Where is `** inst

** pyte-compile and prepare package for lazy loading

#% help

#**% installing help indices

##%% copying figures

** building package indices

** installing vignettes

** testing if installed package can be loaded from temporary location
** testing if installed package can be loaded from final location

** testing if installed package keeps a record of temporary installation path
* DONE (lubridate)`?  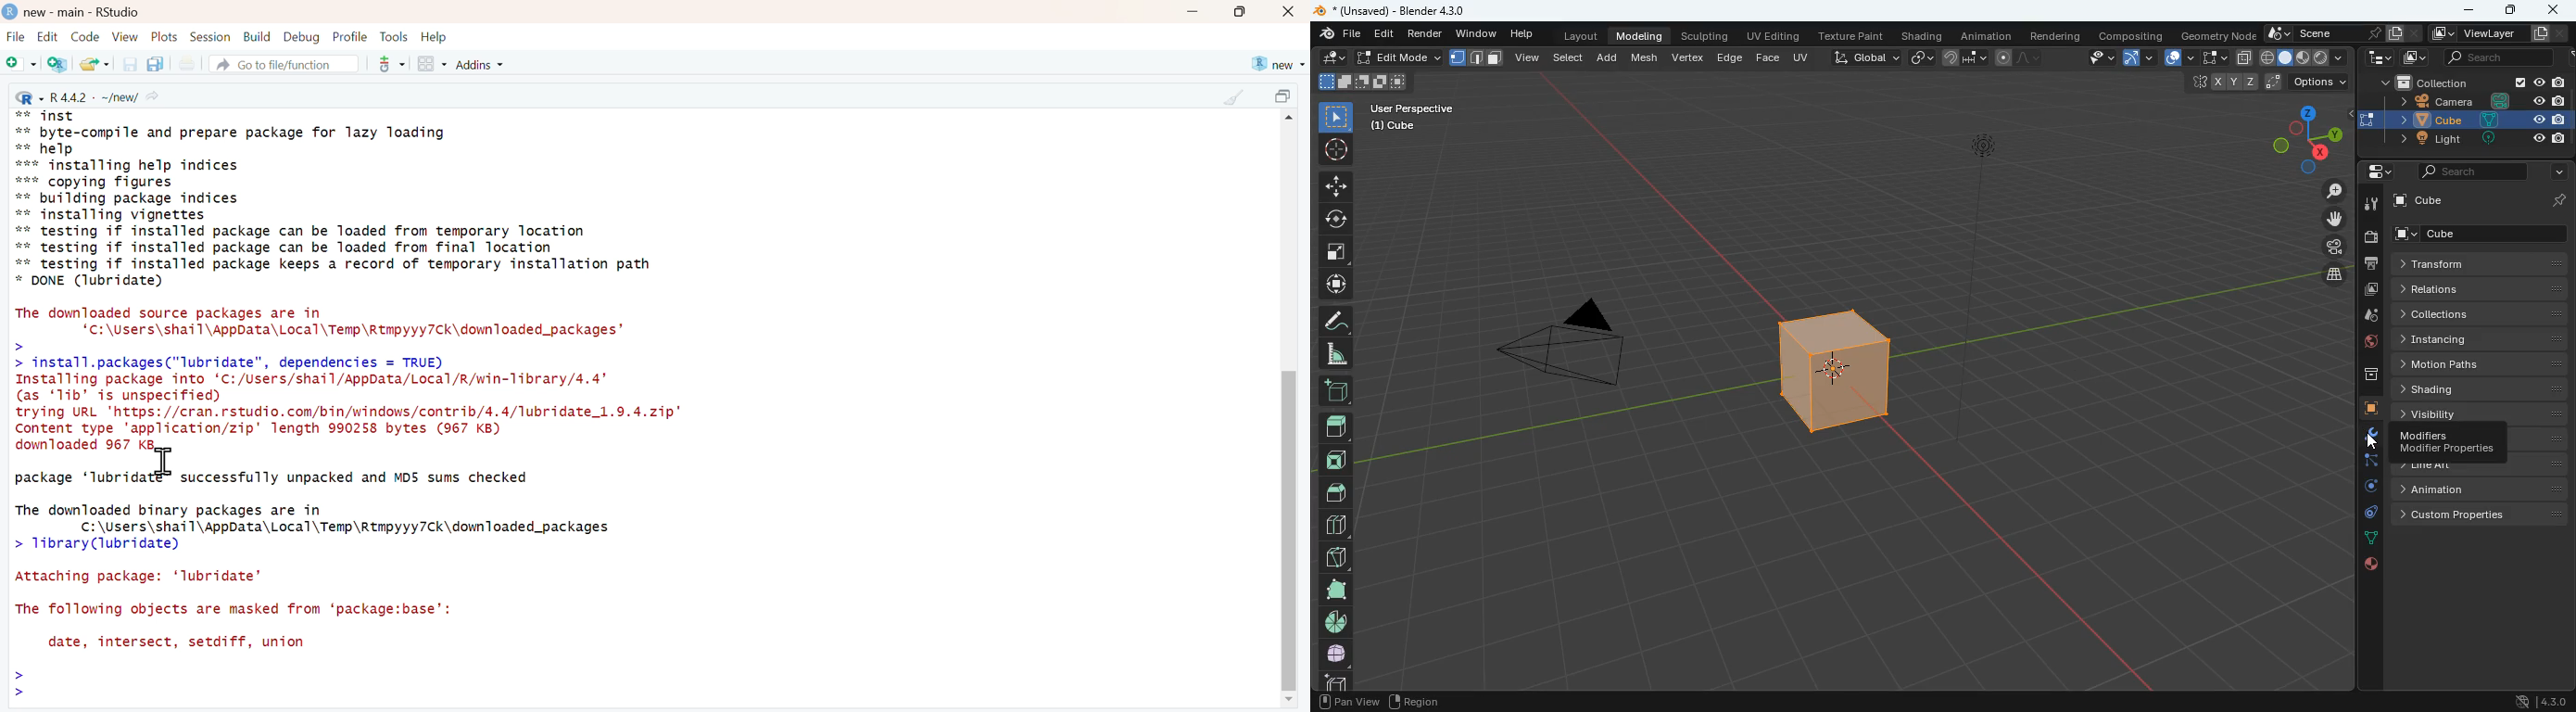 ** inst

** pyte-compile and prepare package for lazy loading

#% help

#**% installing help indices

##%% copying figures

** building package indices

** installing vignettes

** testing if installed package can be loaded from temporary location
** testing if installed package can be loaded from final location

** testing if installed package keeps a record of temporary installation path
* DONE (lubridate) is located at coordinates (334, 199).